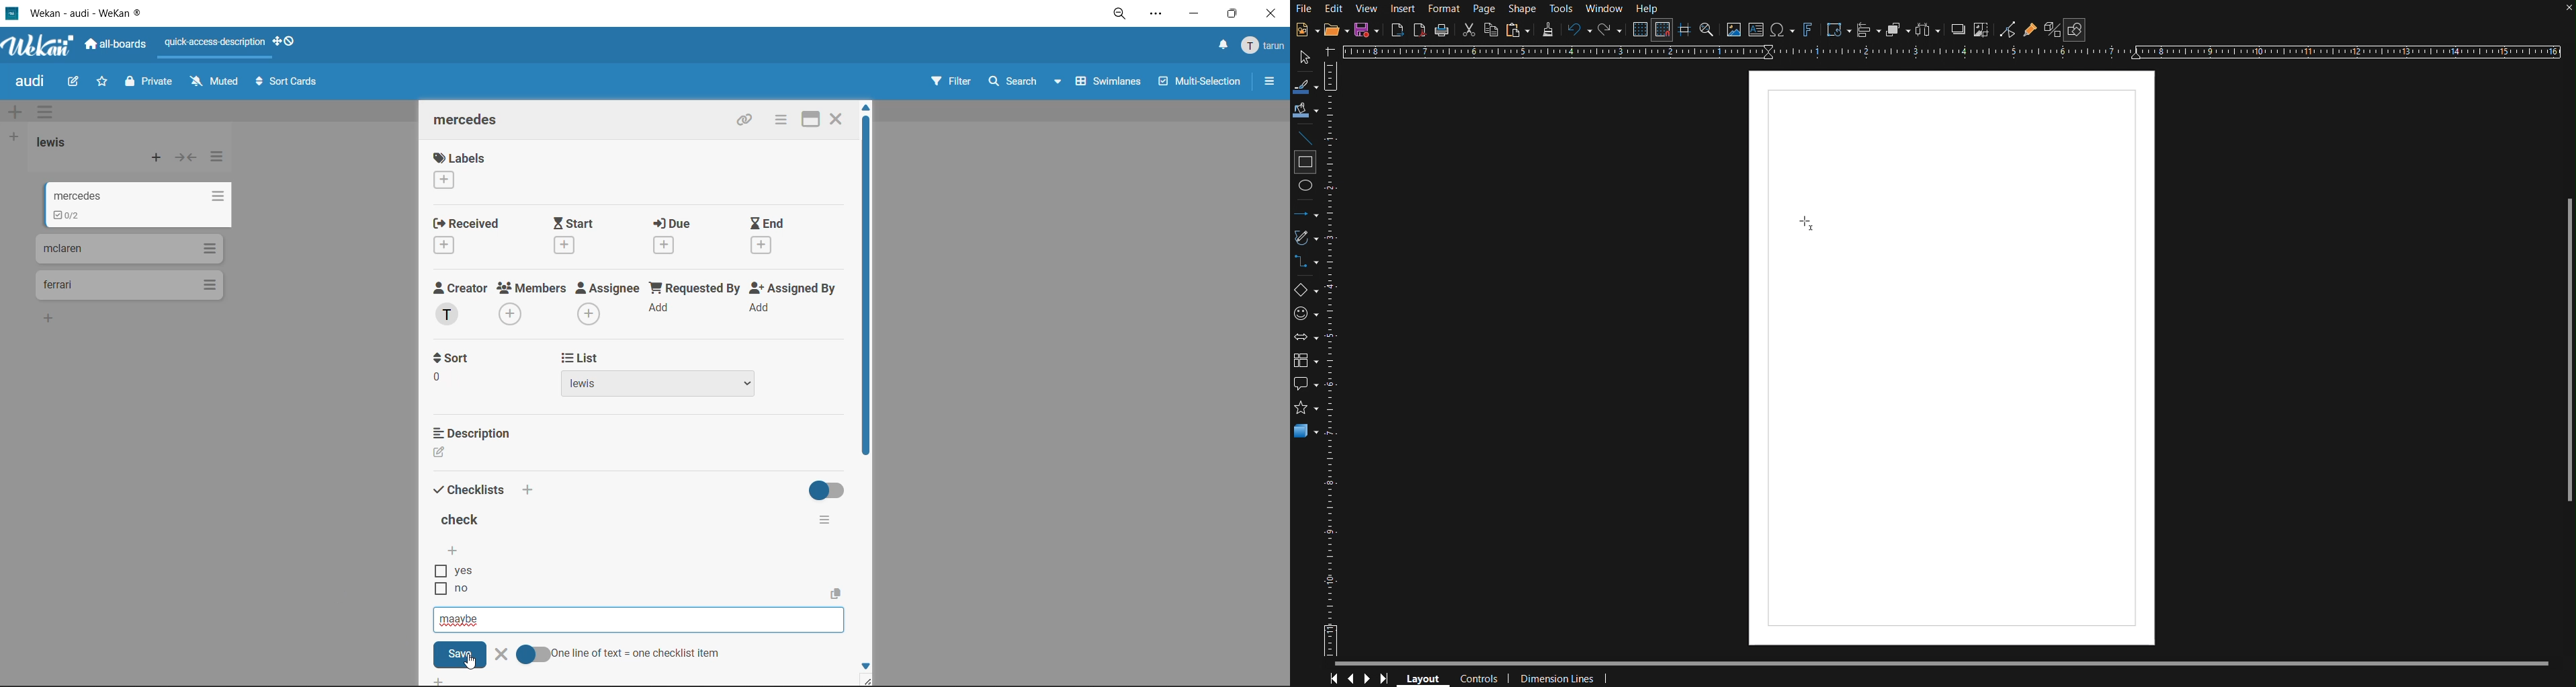 The image size is (2576, 700). I want to click on Flowchart, so click(1307, 362).